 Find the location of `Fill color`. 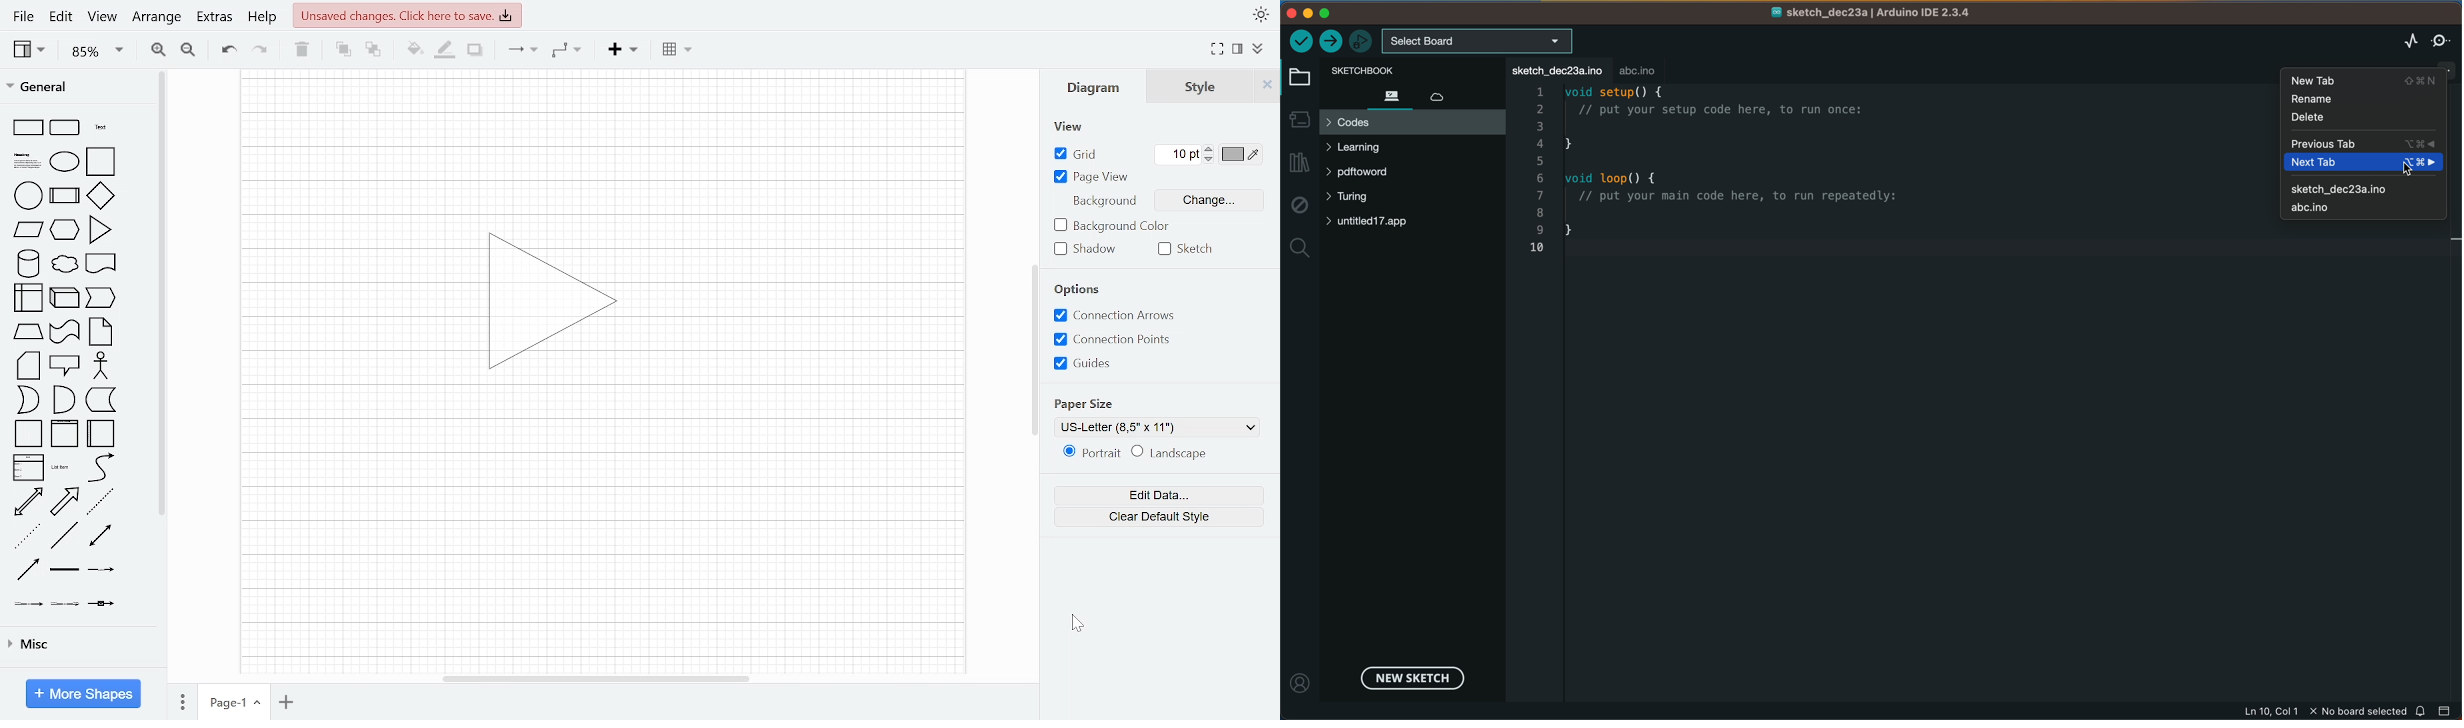

Fill color is located at coordinates (412, 49).